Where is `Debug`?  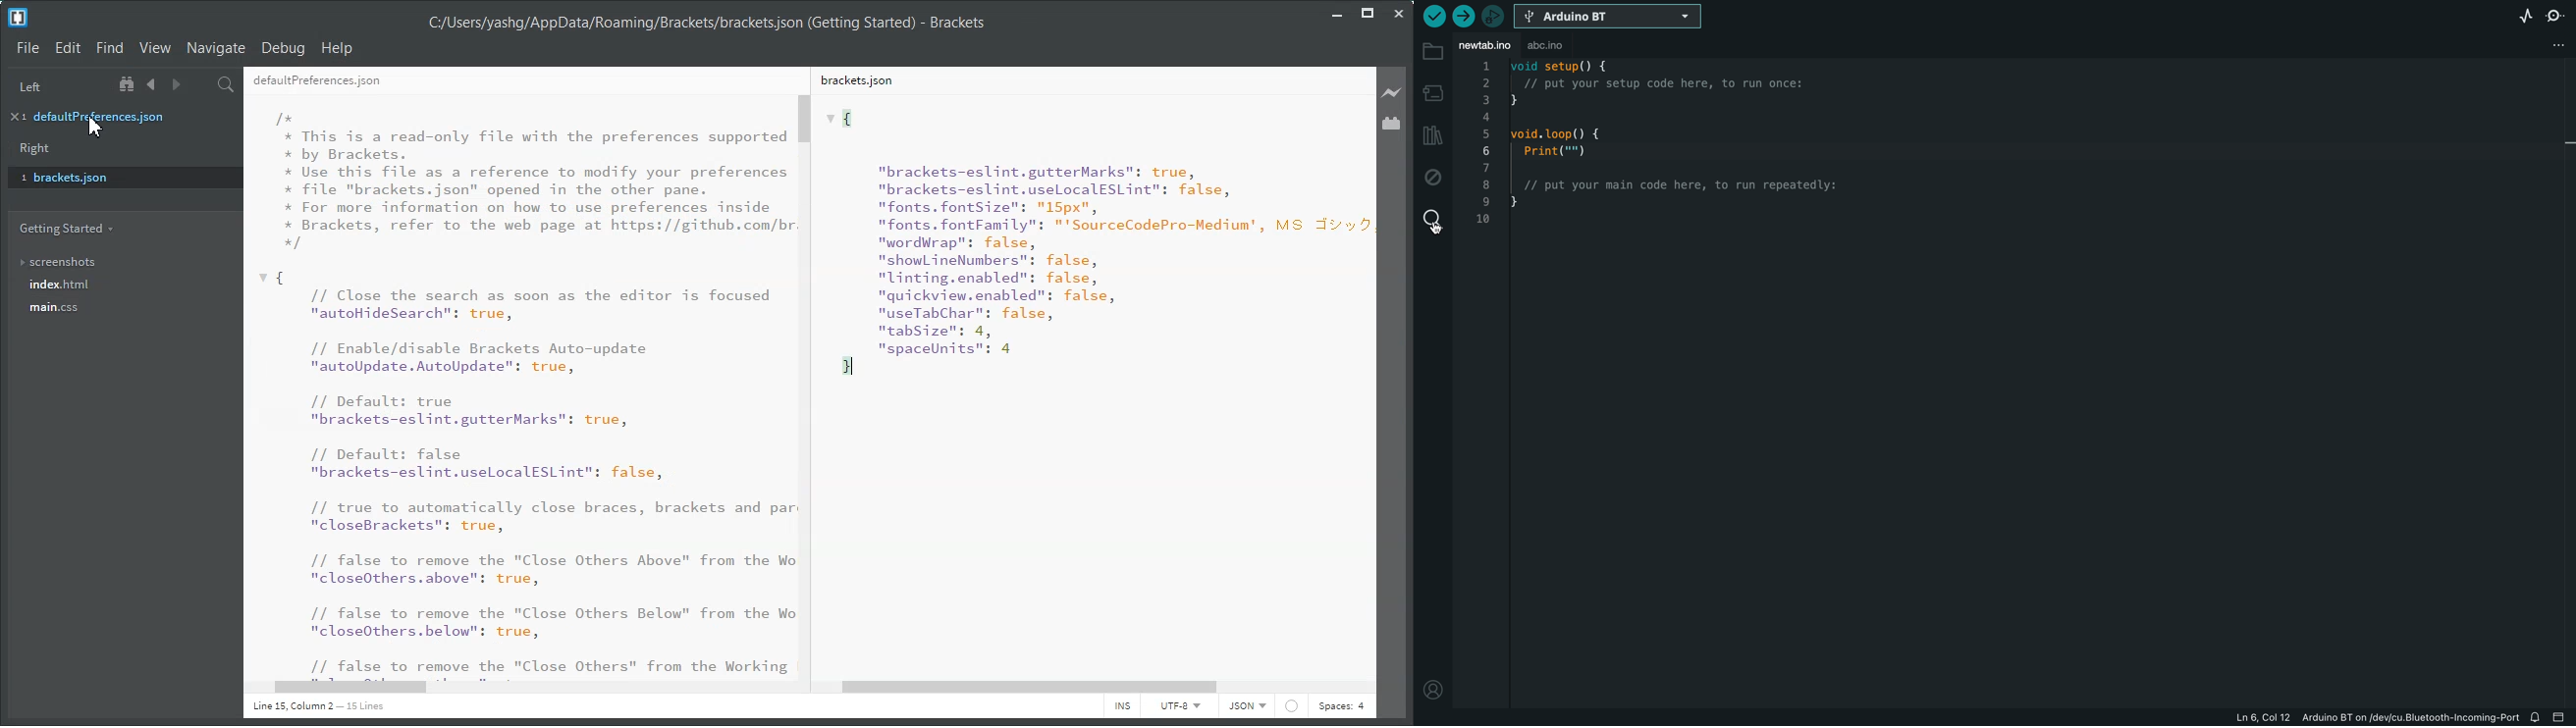
Debug is located at coordinates (283, 48).